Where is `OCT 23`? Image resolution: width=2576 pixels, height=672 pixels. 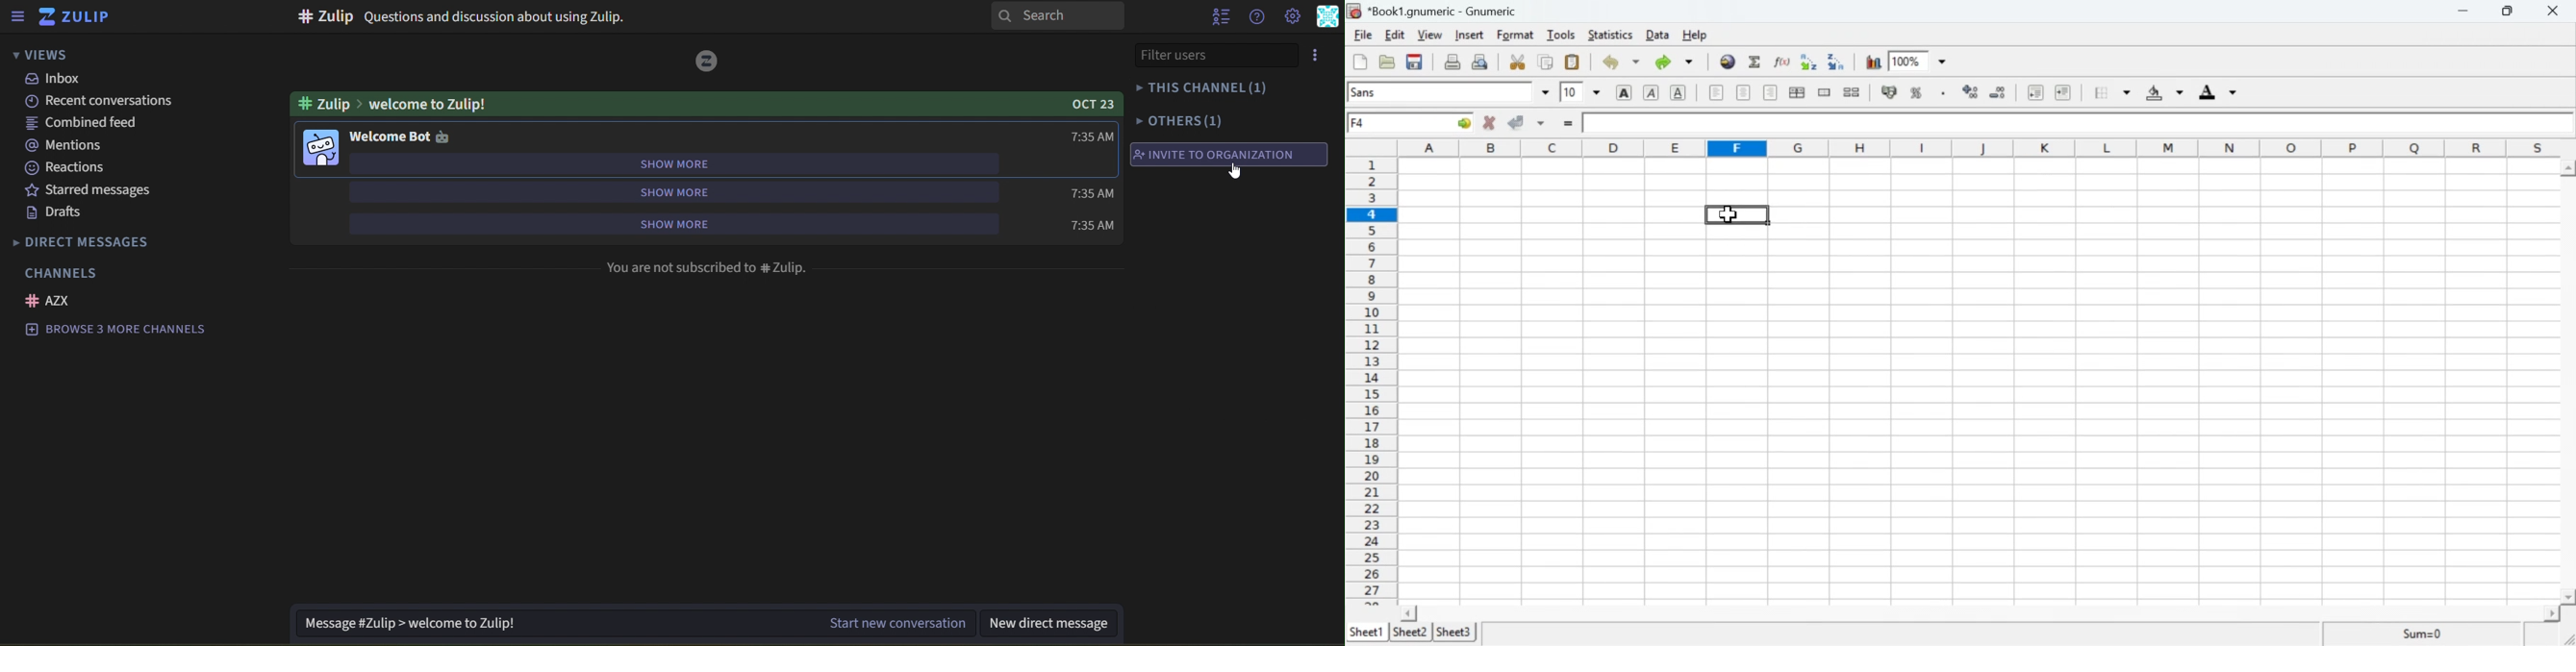
OCT 23 is located at coordinates (1090, 105).